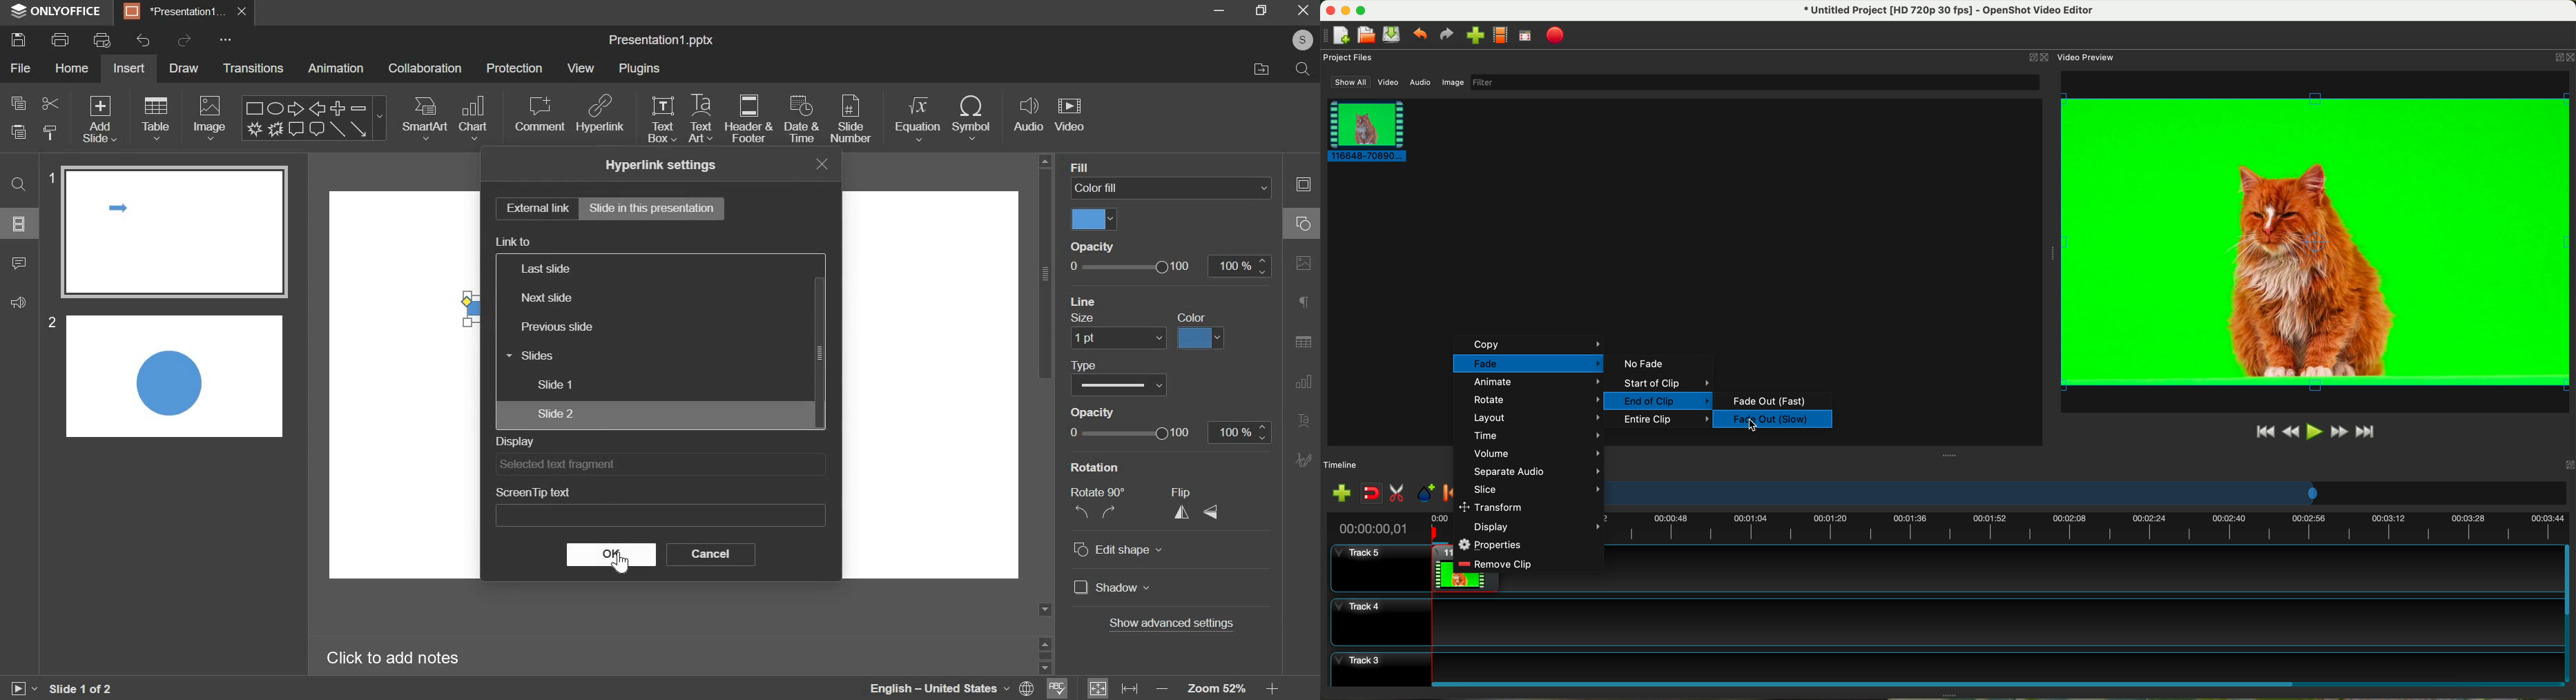 The width and height of the screenshot is (2576, 700). Describe the element at coordinates (1500, 36) in the screenshot. I see `choose profile` at that location.